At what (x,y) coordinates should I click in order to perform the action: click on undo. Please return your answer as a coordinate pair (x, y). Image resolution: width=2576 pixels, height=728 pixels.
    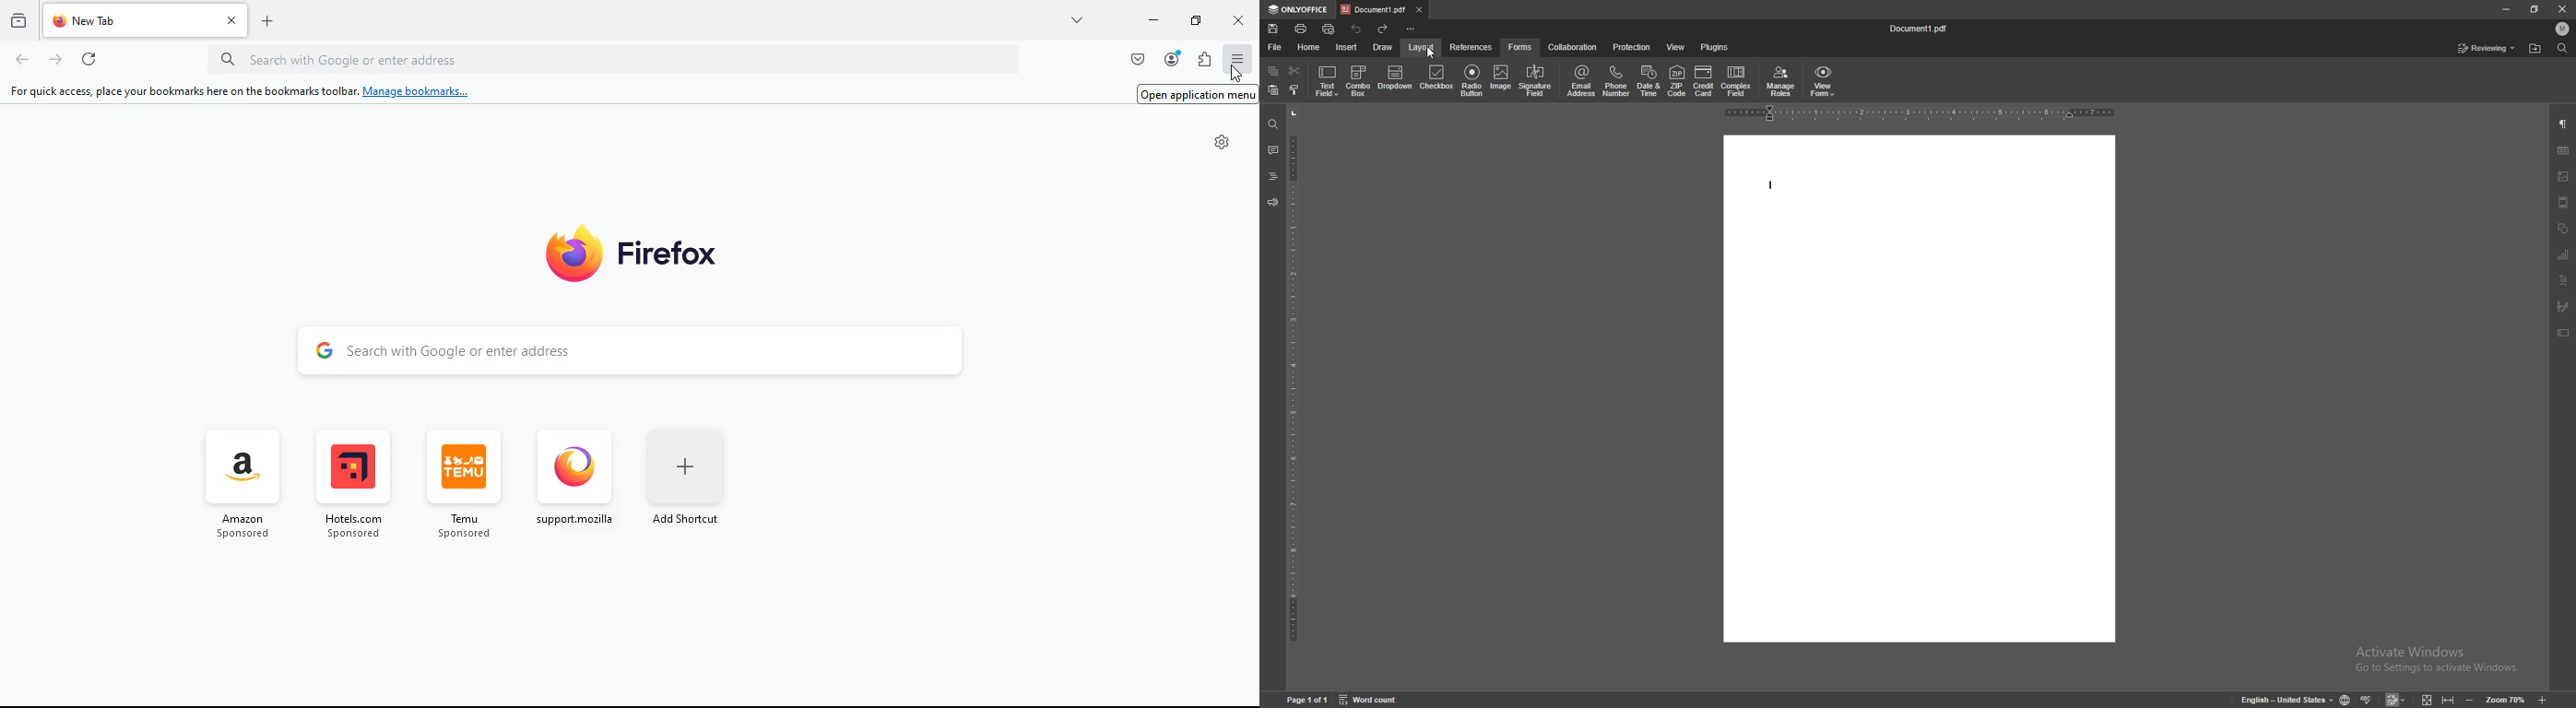
    Looking at the image, I should click on (1357, 29).